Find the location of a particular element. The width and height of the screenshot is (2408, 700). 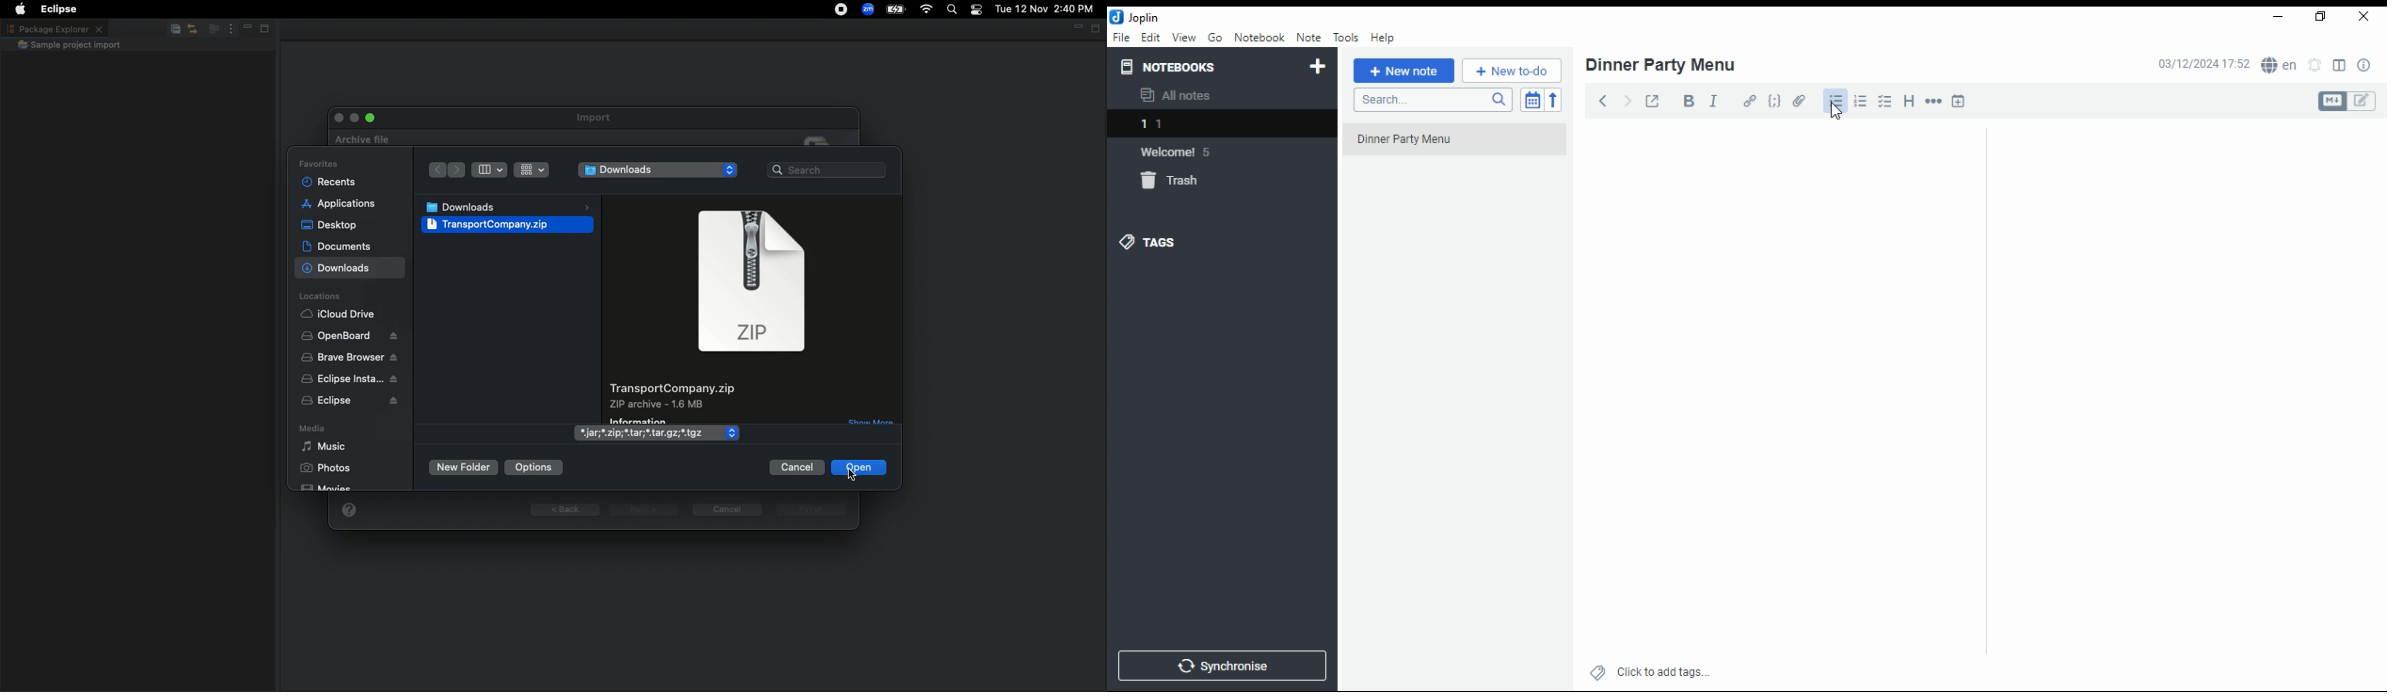

cursor is located at coordinates (1836, 114).